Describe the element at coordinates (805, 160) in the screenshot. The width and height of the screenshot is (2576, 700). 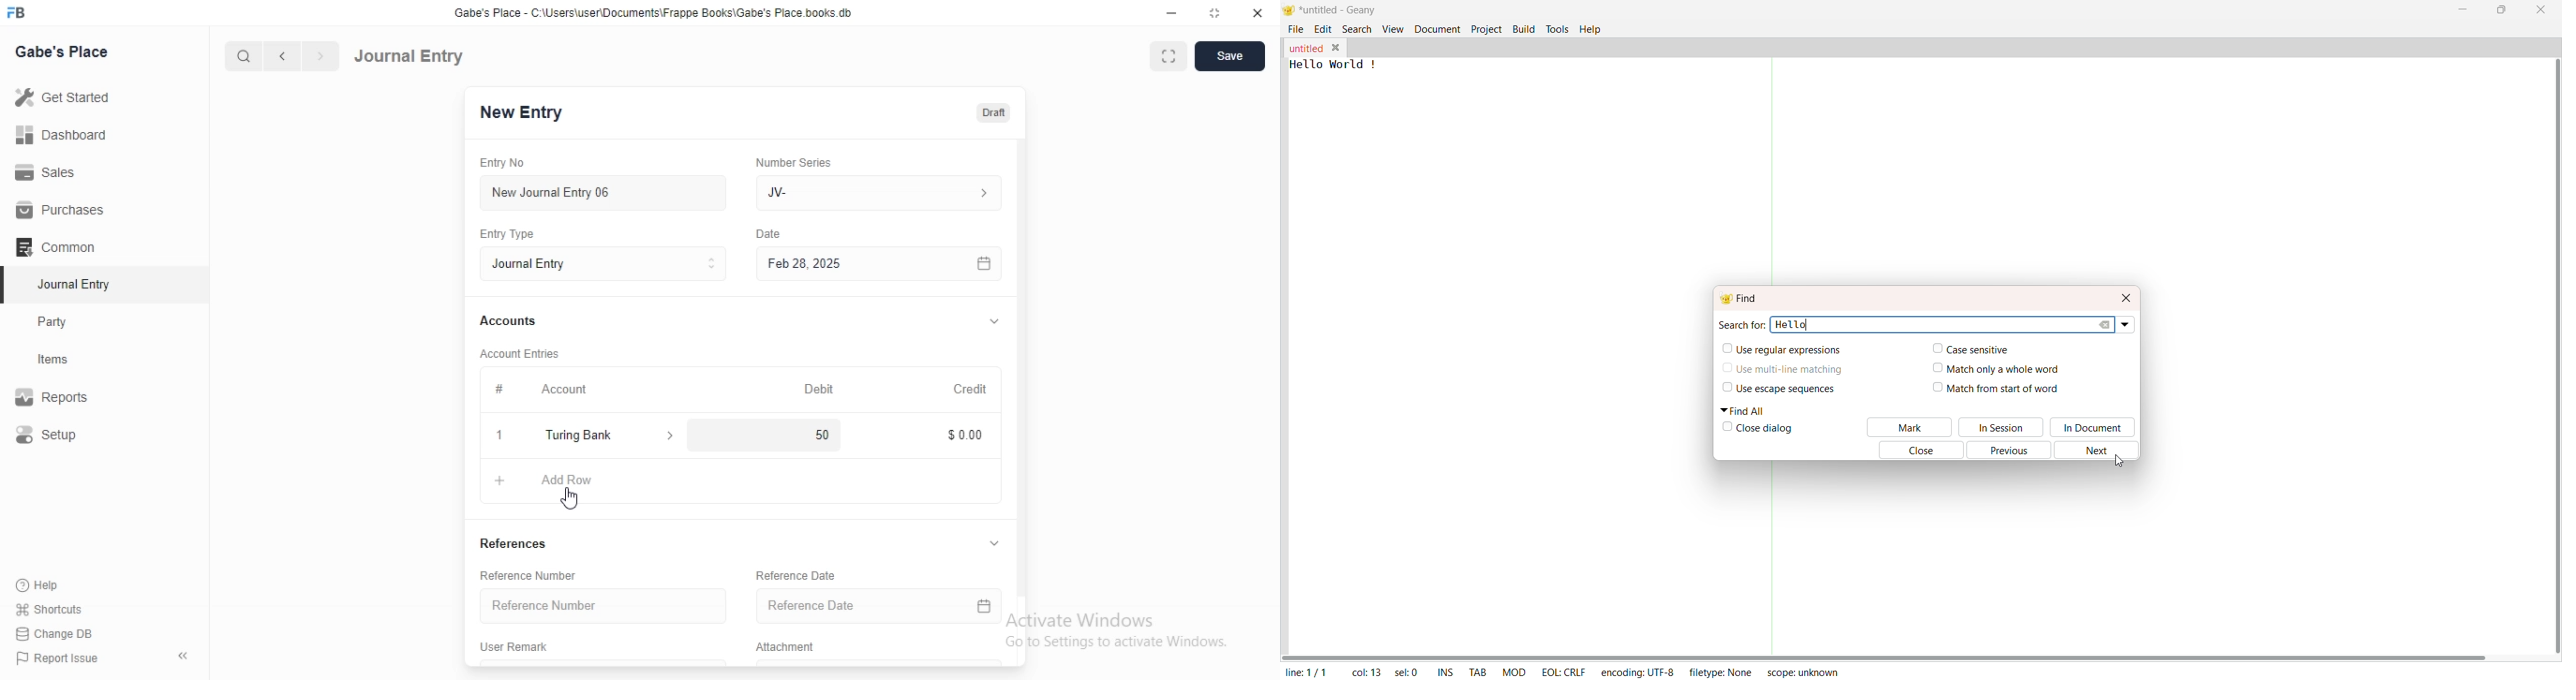
I see `‘Number Series` at that location.